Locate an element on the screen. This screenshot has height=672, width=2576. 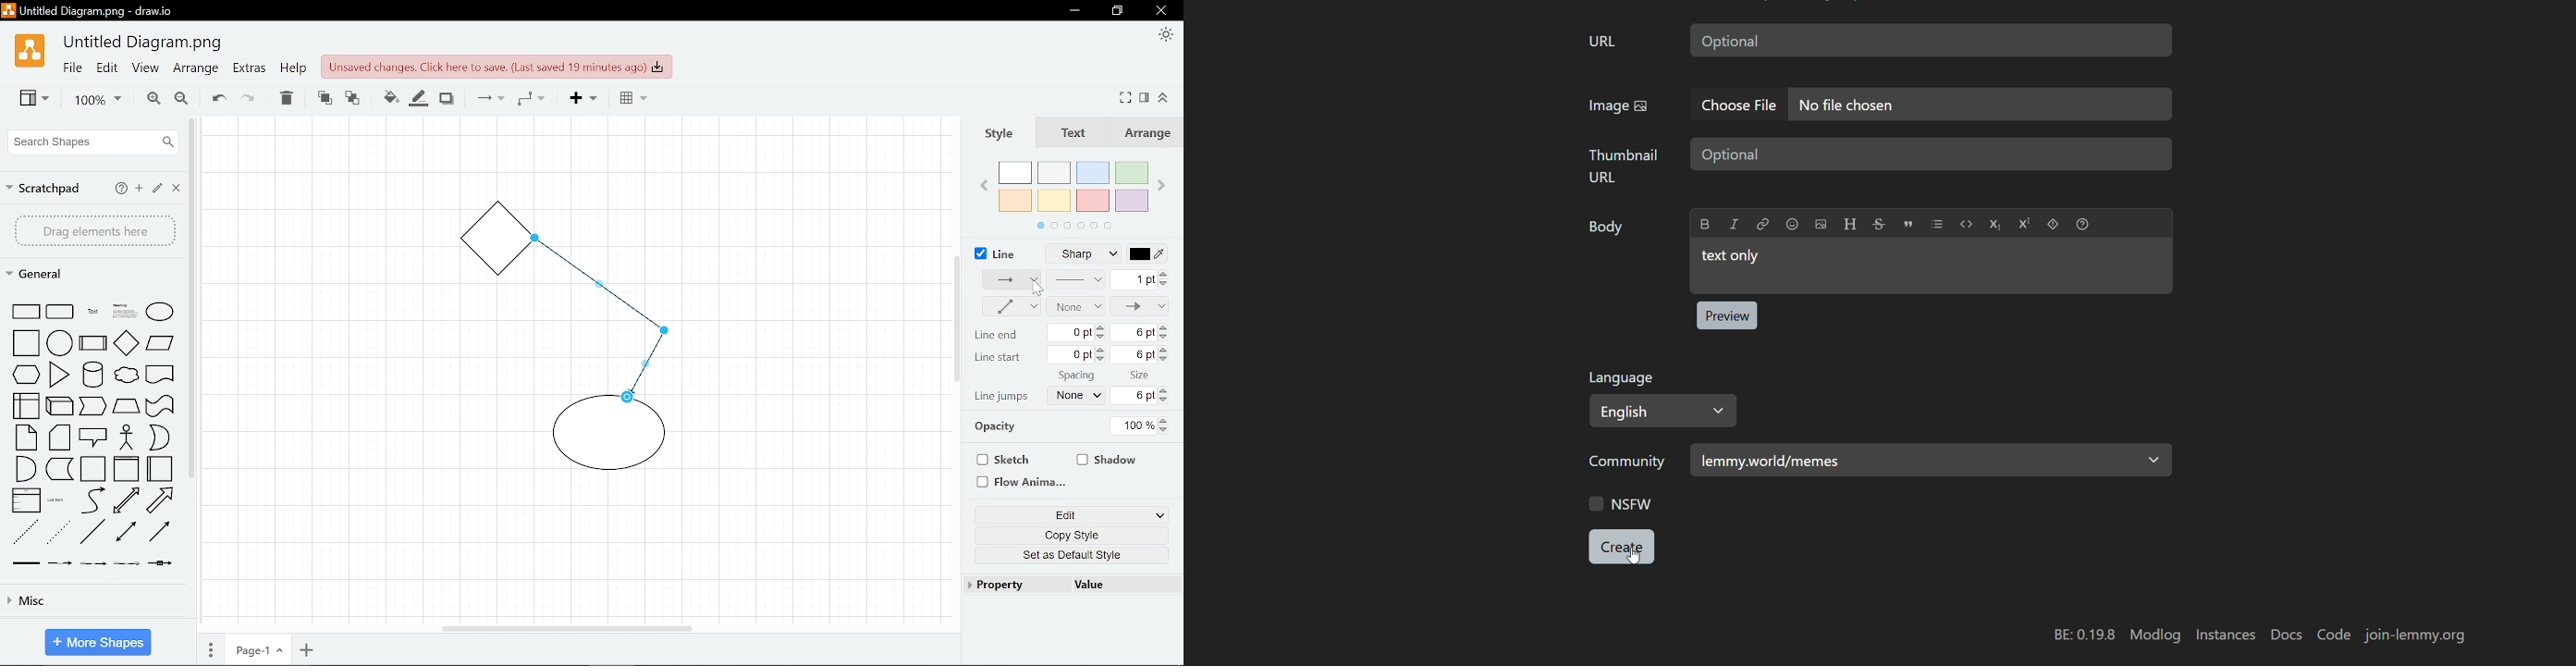
Set as Default Style is located at coordinates (1074, 558).